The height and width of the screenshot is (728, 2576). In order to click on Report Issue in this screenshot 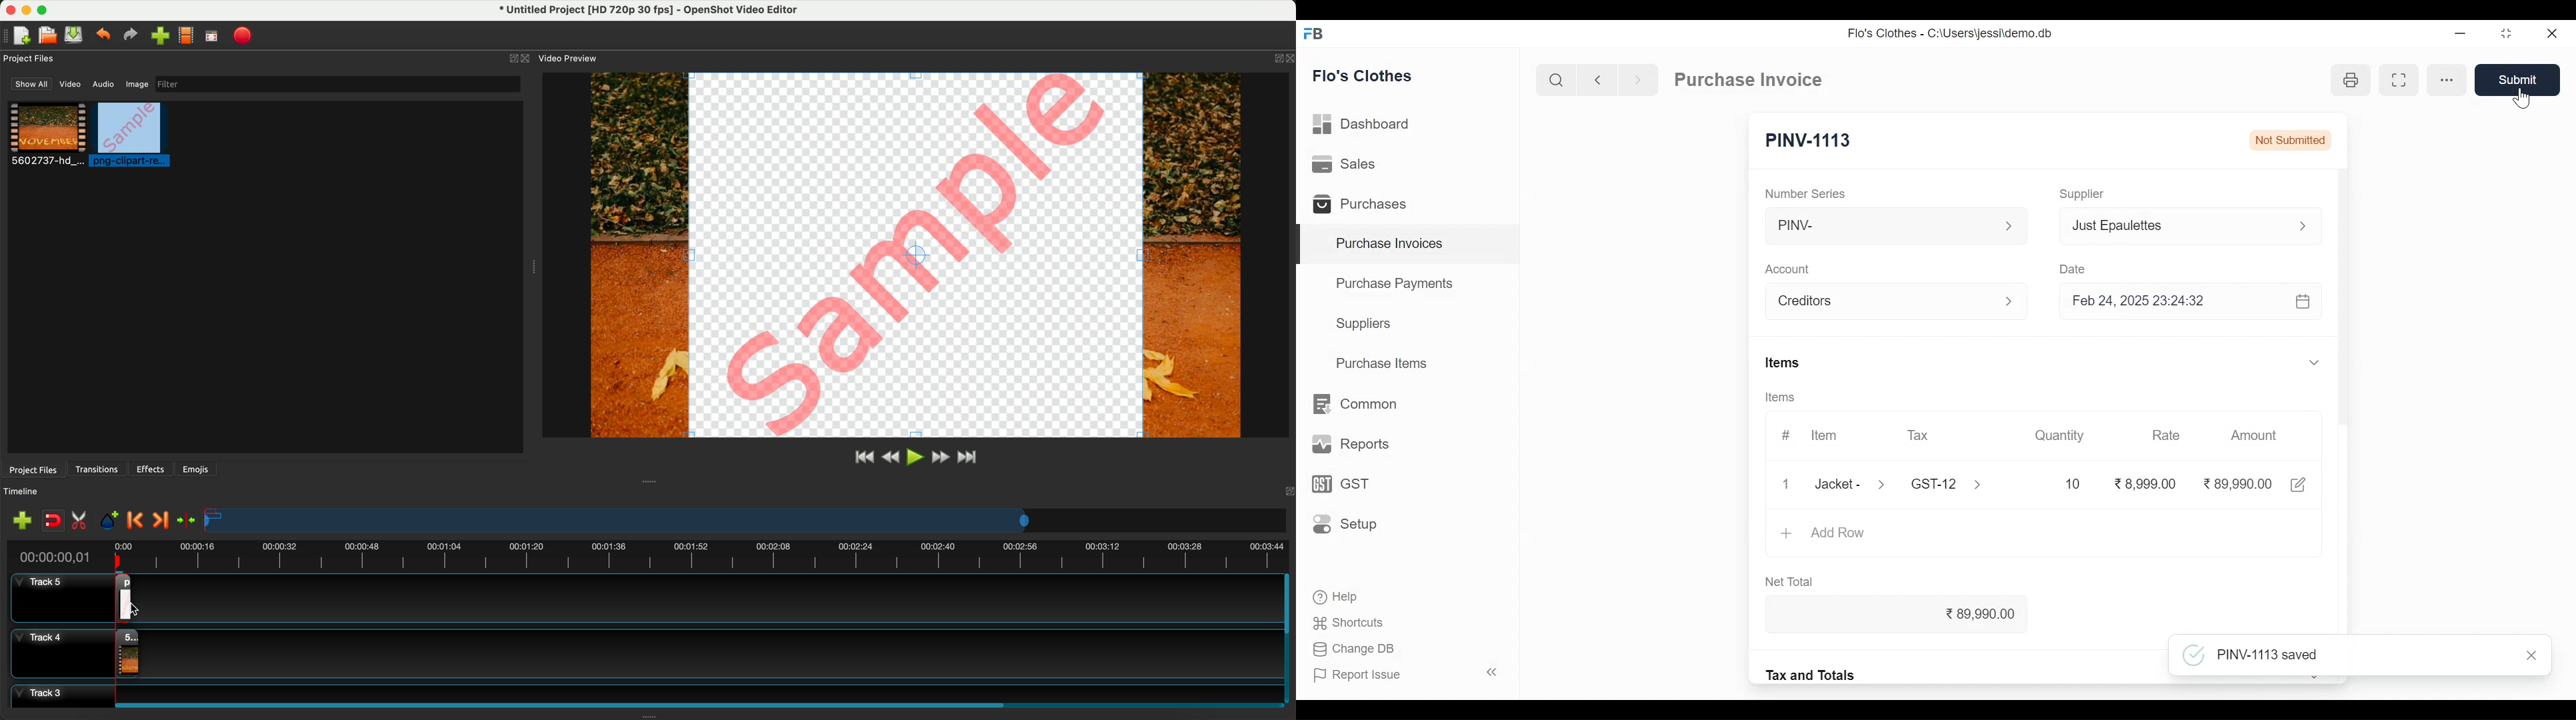, I will do `click(1407, 673)`.